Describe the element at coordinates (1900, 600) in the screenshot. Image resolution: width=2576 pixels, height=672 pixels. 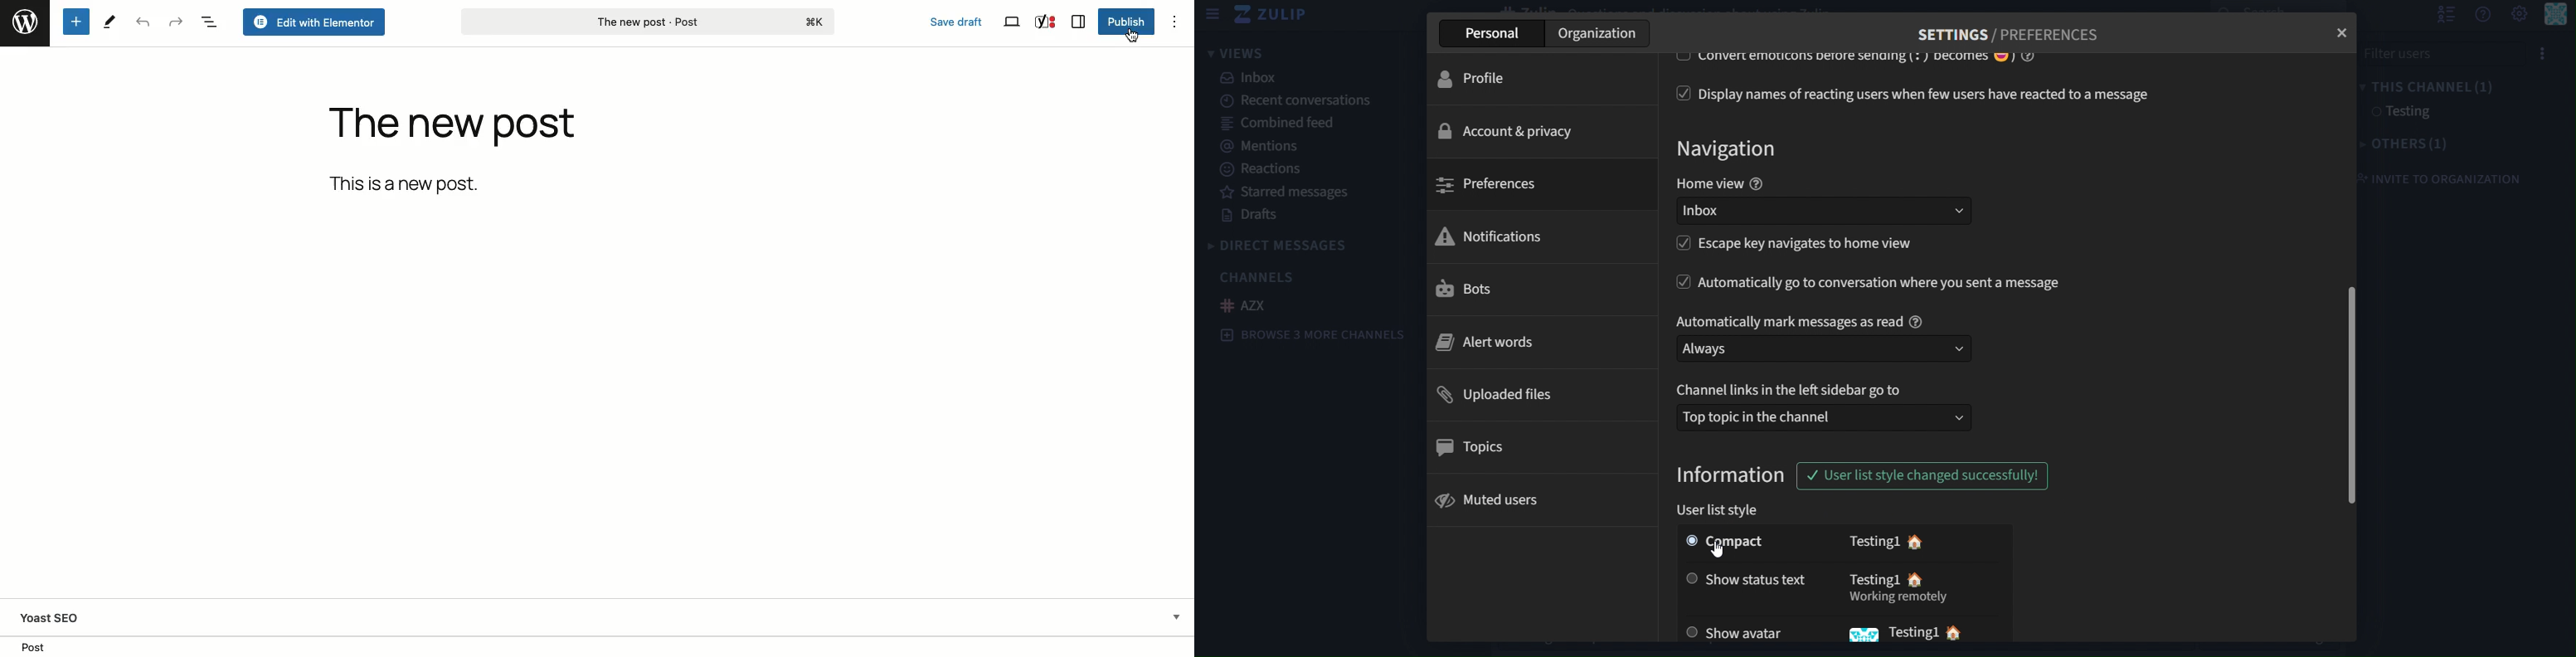
I see `Working remotely` at that location.